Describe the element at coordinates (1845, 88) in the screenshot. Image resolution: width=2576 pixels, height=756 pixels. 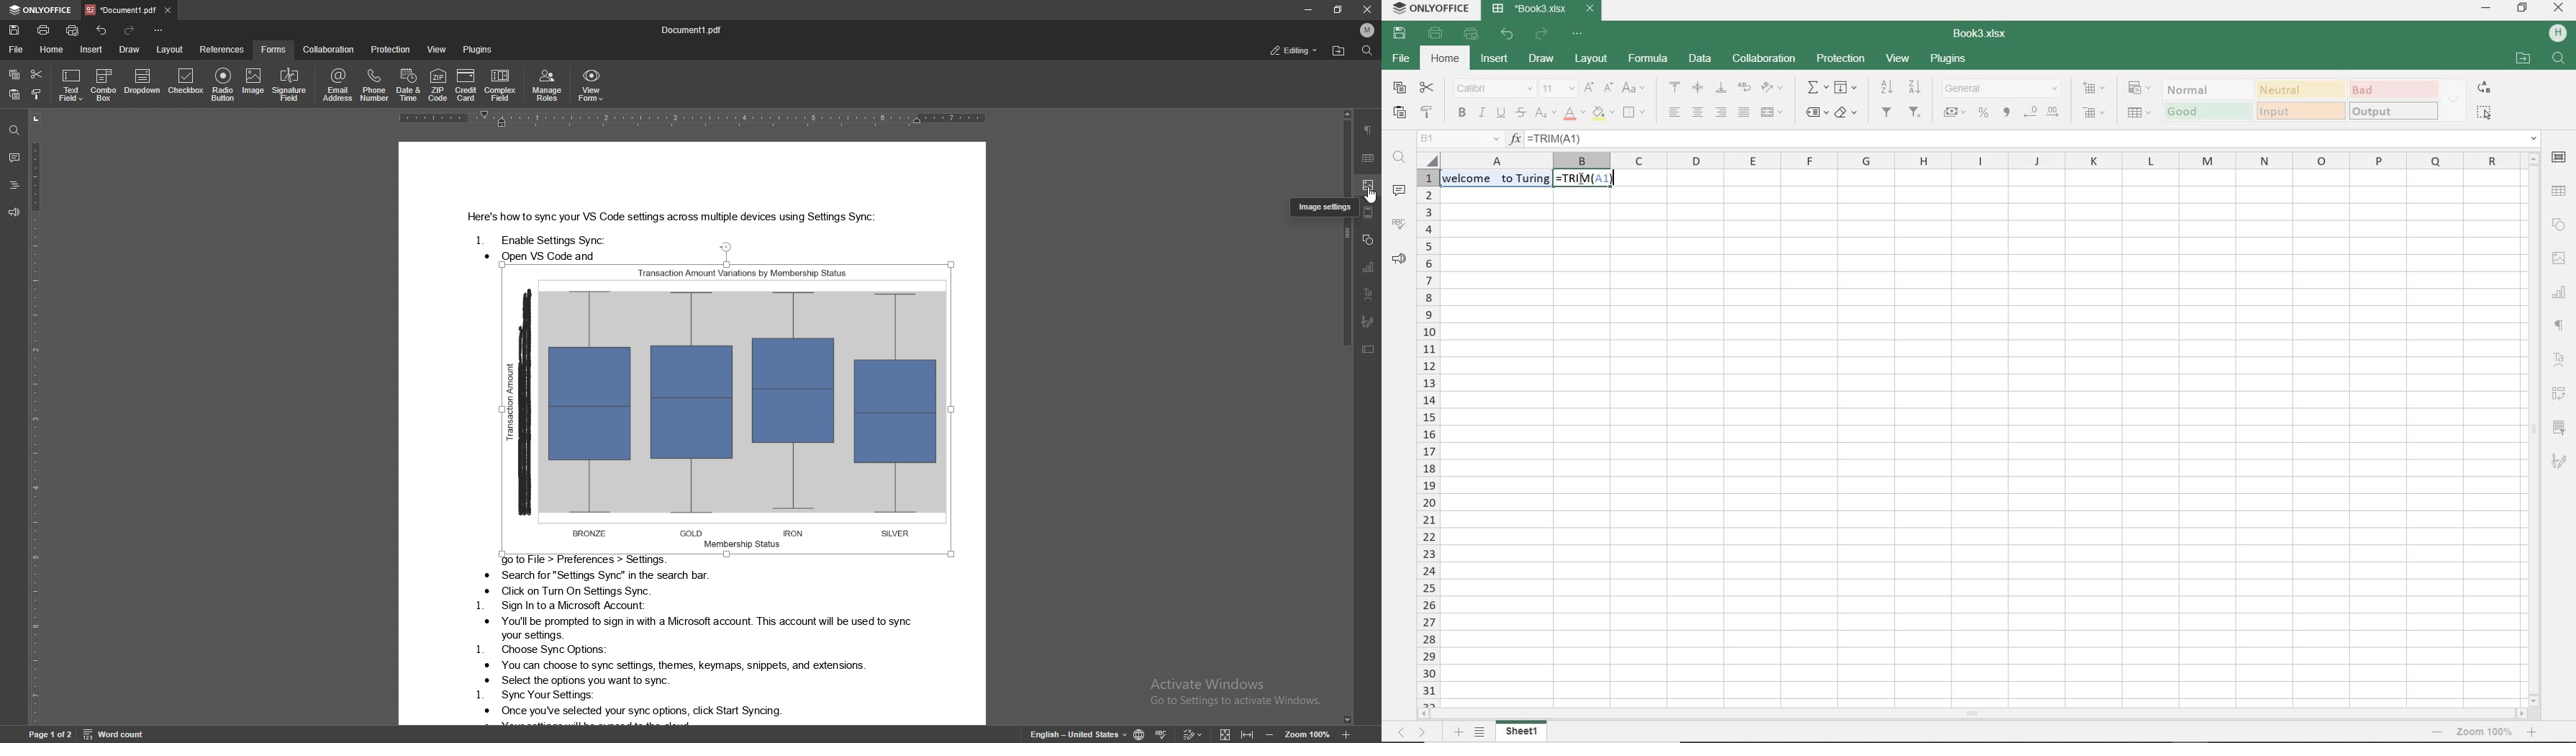
I see `fill` at that location.